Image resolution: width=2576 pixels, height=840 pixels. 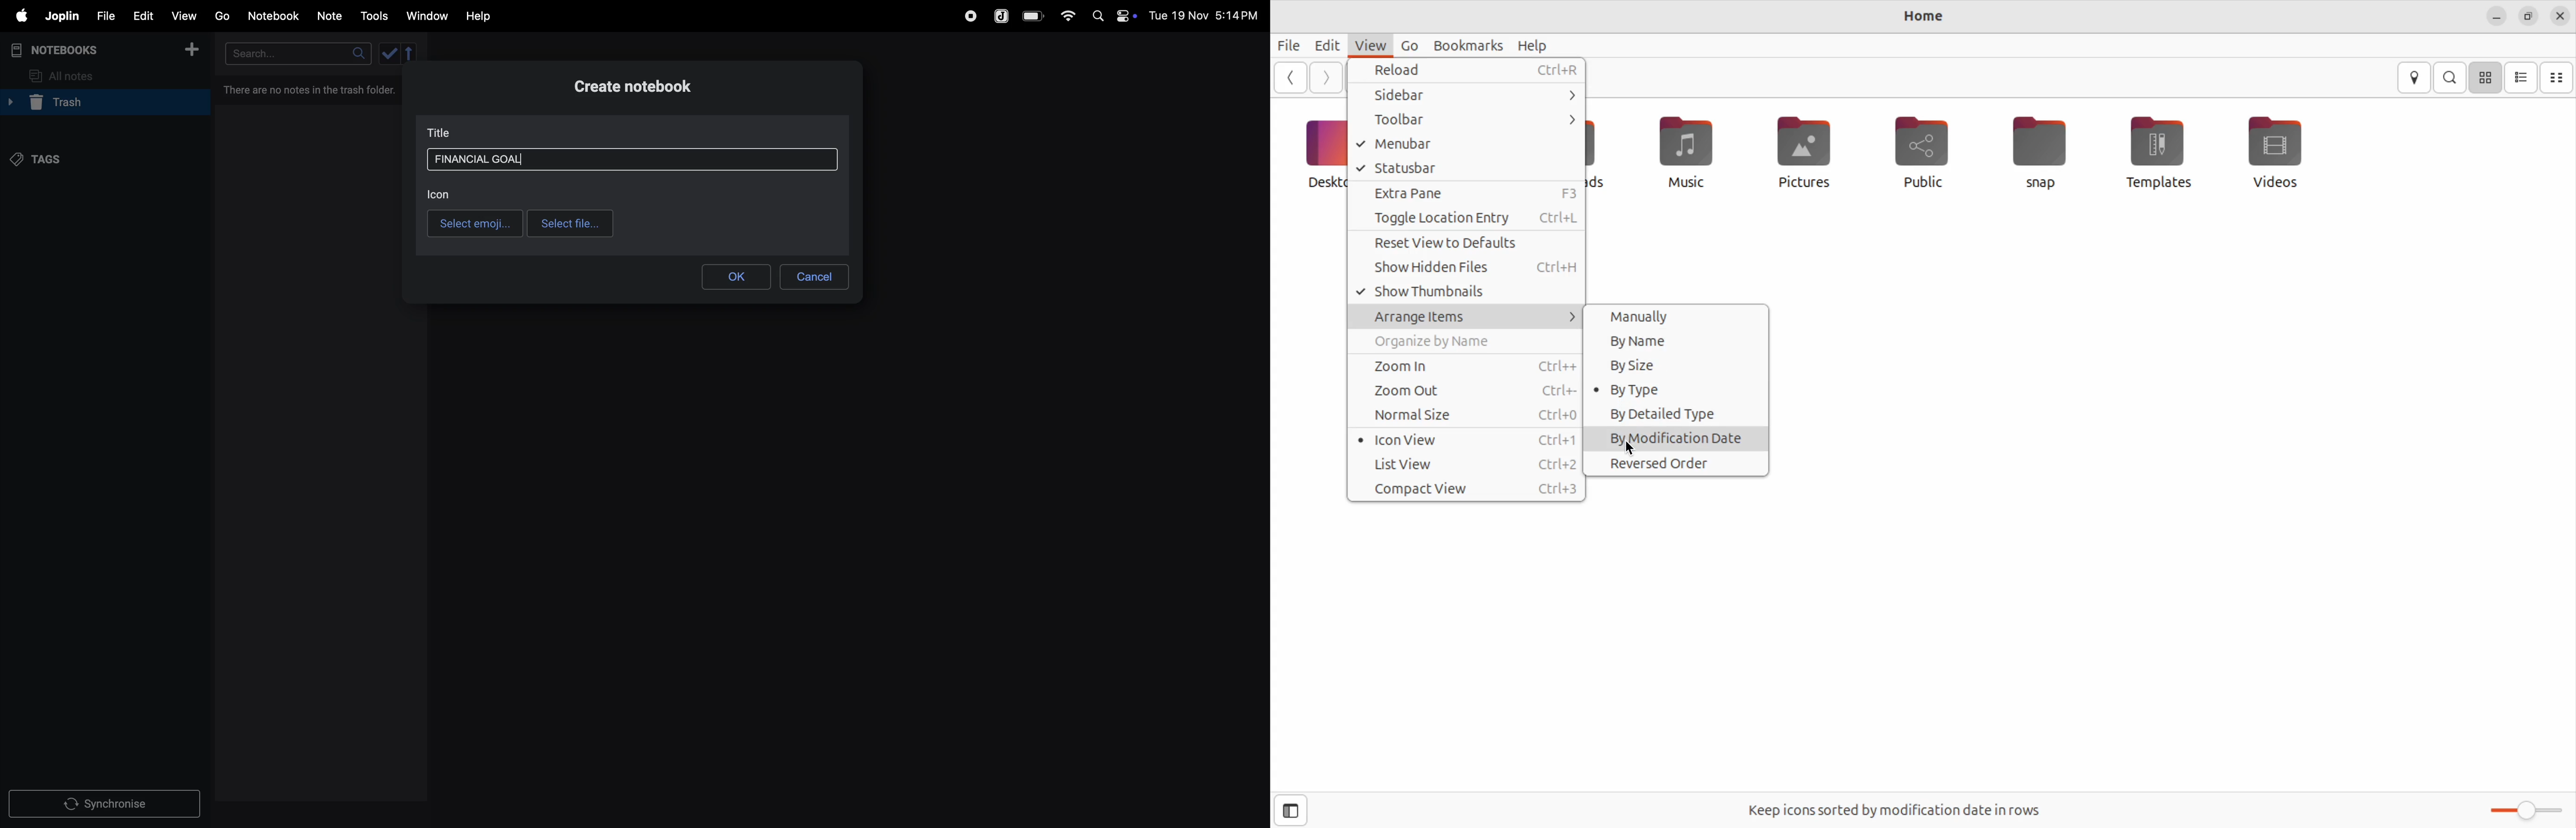 I want to click on reverse sort order, so click(x=410, y=55).